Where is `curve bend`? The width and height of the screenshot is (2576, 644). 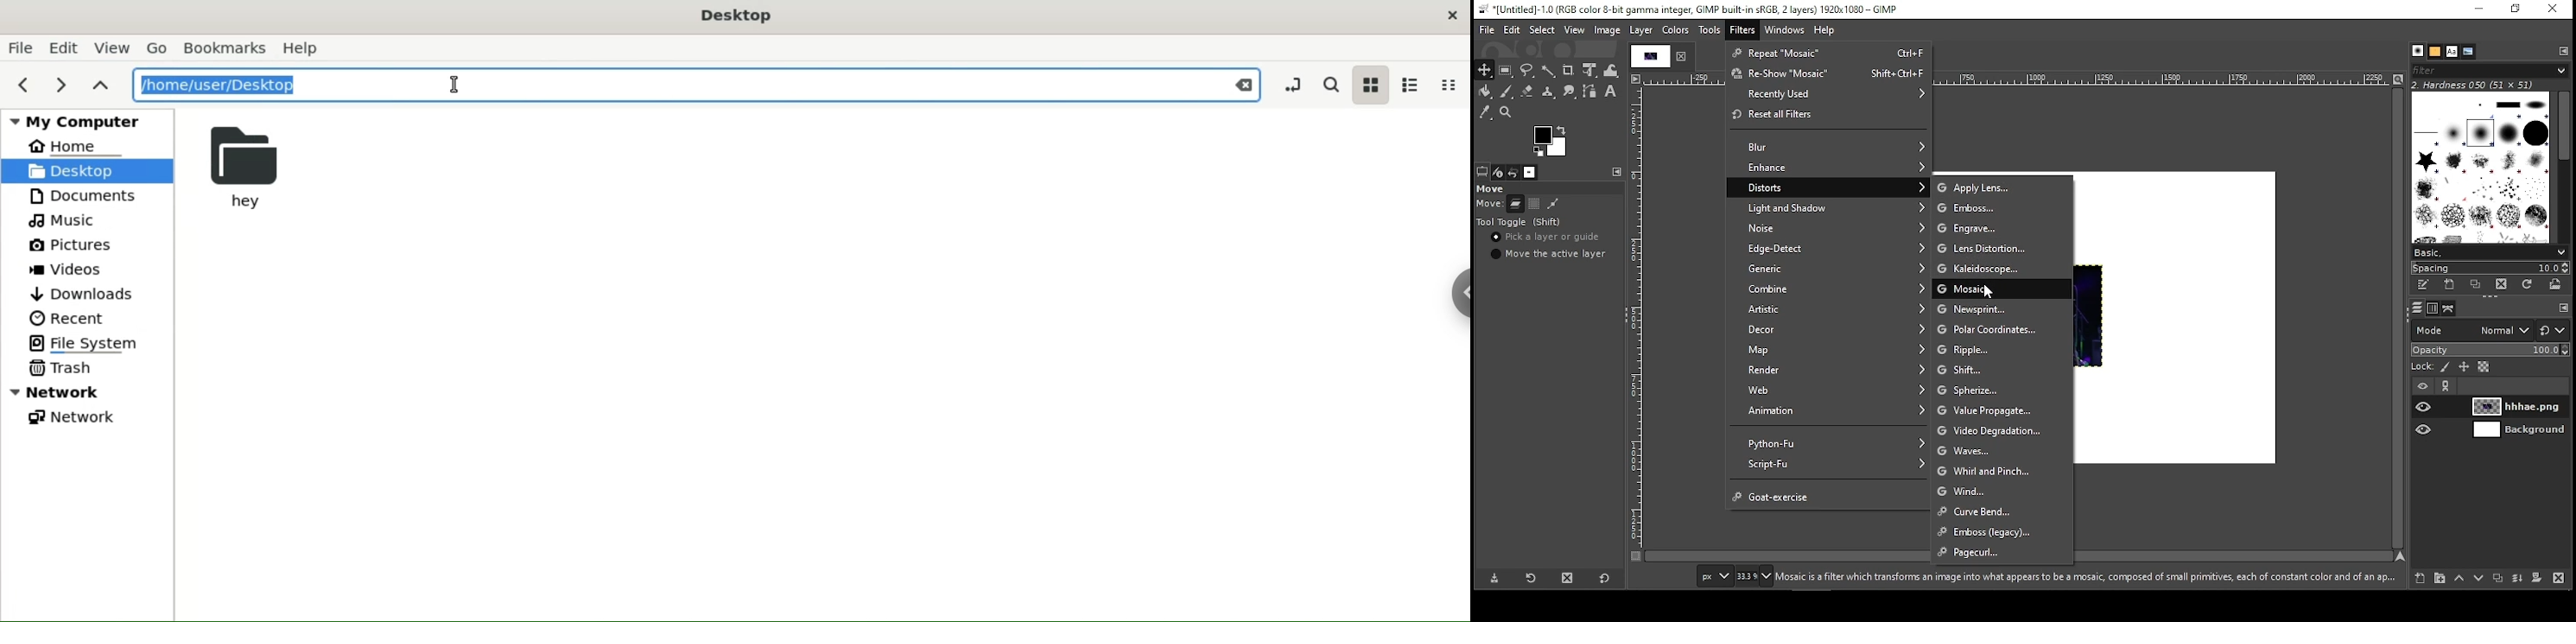 curve bend is located at coordinates (2003, 512).